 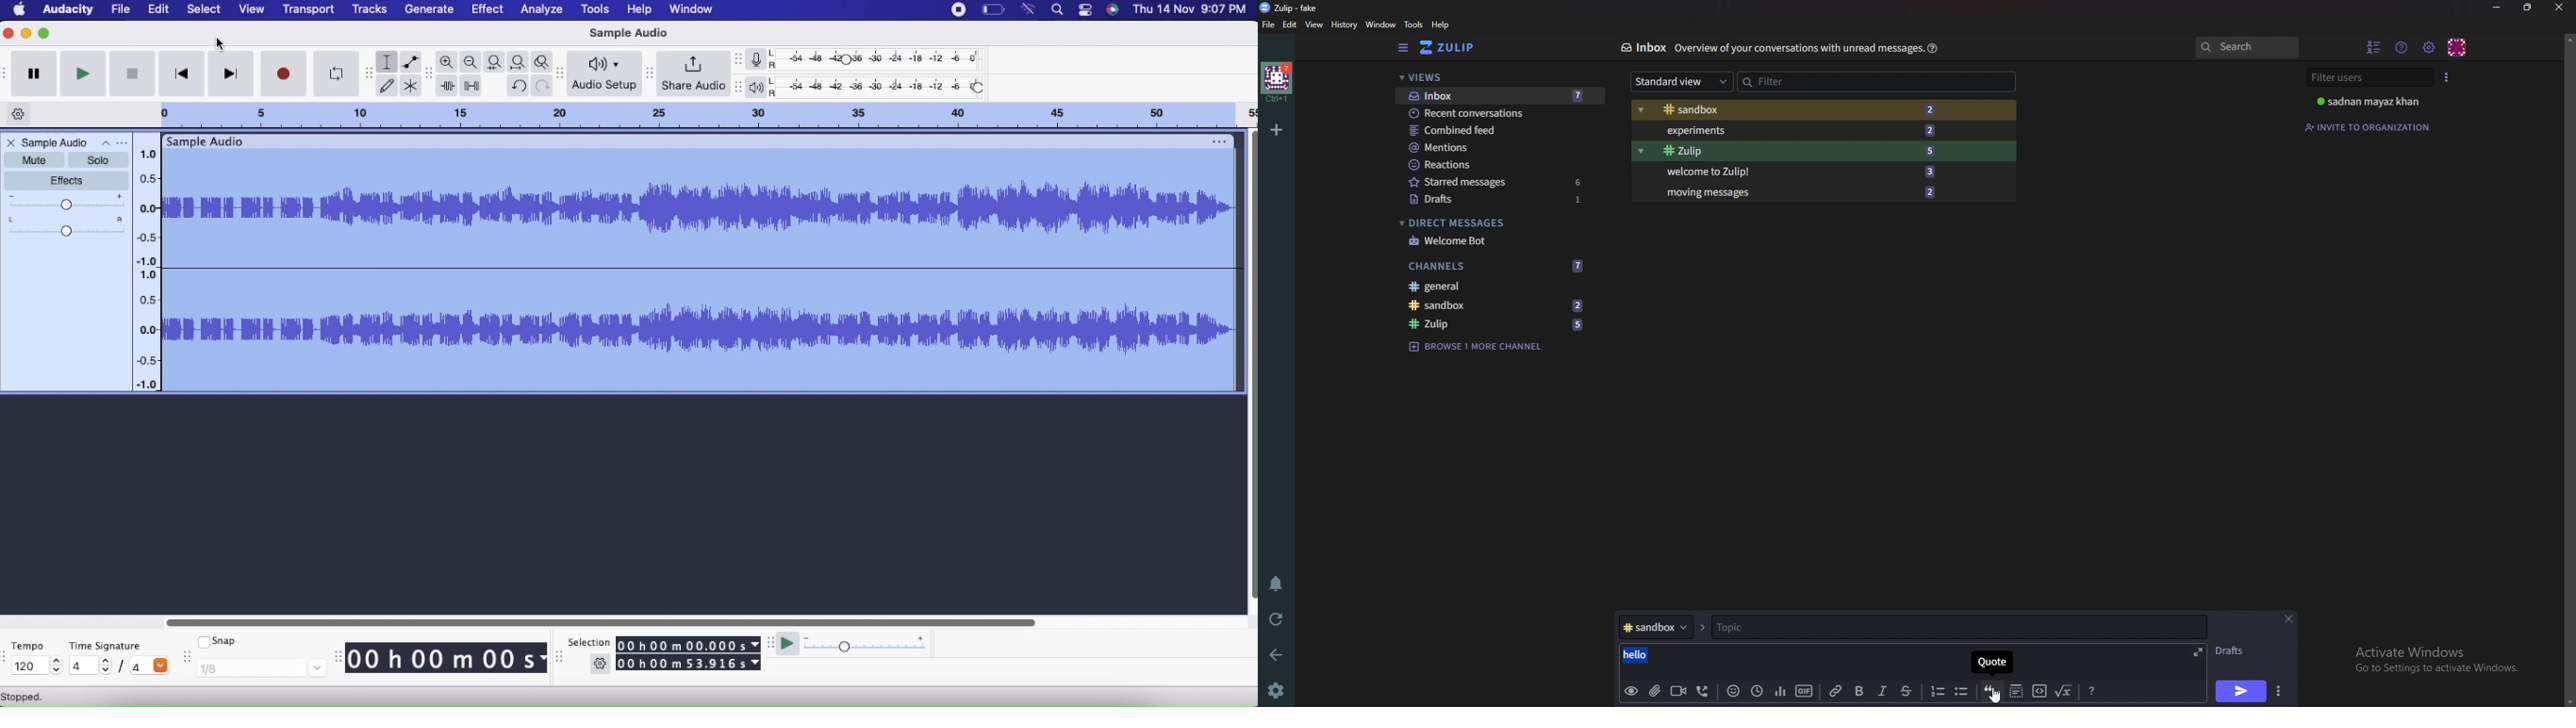 What do you see at coordinates (1403, 48) in the screenshot?
I see `Hide sidebar` at bounding box center [1403, 48].